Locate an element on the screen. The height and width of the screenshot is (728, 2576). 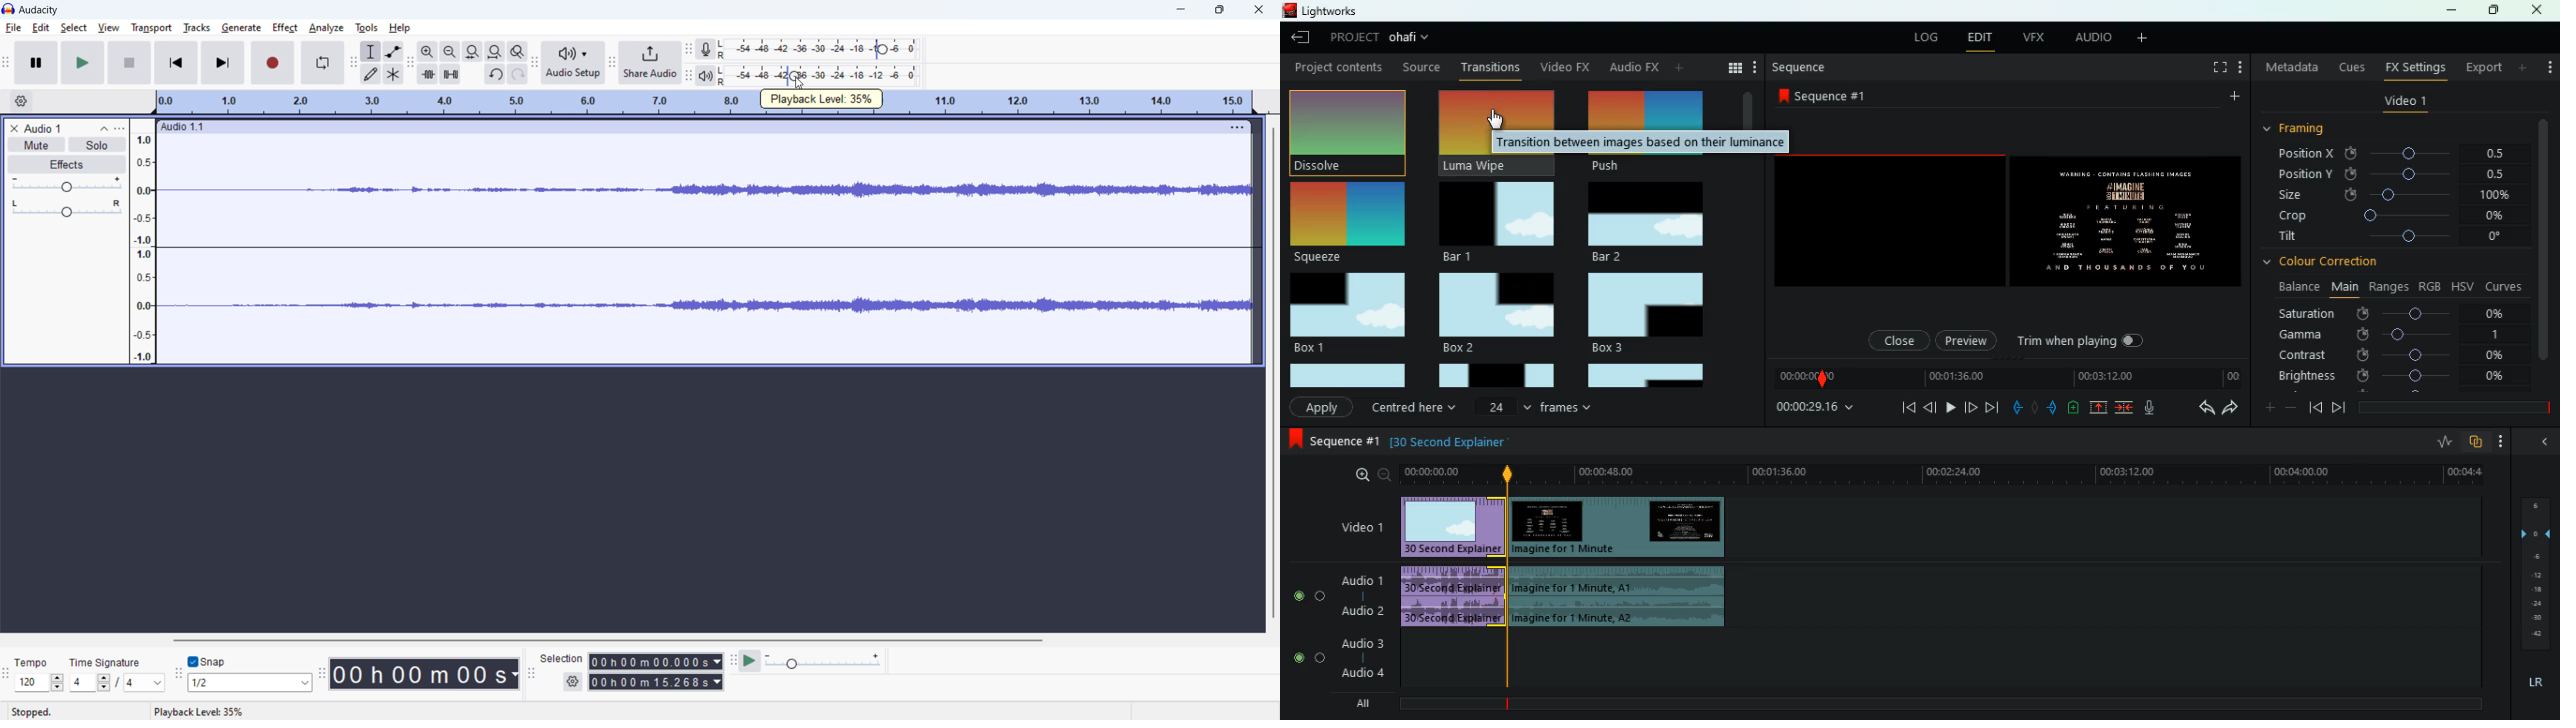
fit selection to width is located at coordinates (472, 51).